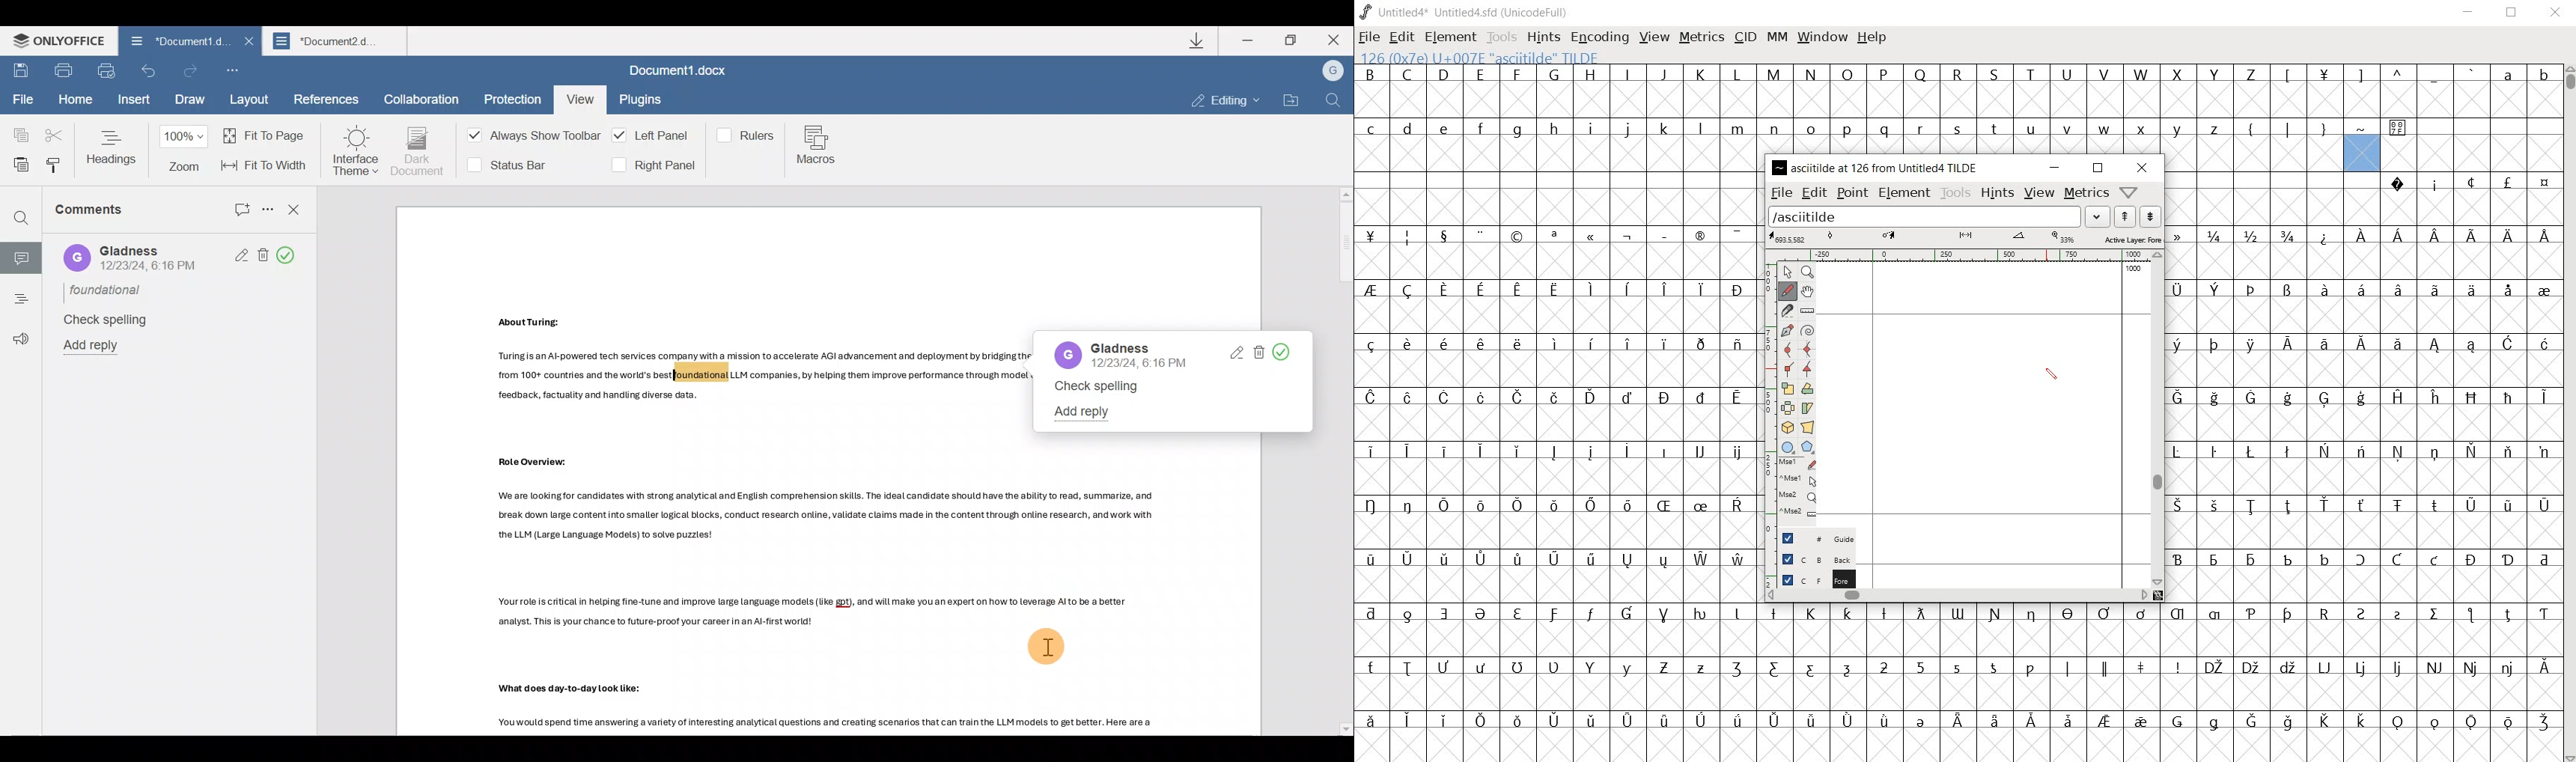 The width and height of the screenshot is (2576, 784). What do you see at coordinates (509, 97) in the screenshot?
I see `Protection` at bounding box center [509, 97].